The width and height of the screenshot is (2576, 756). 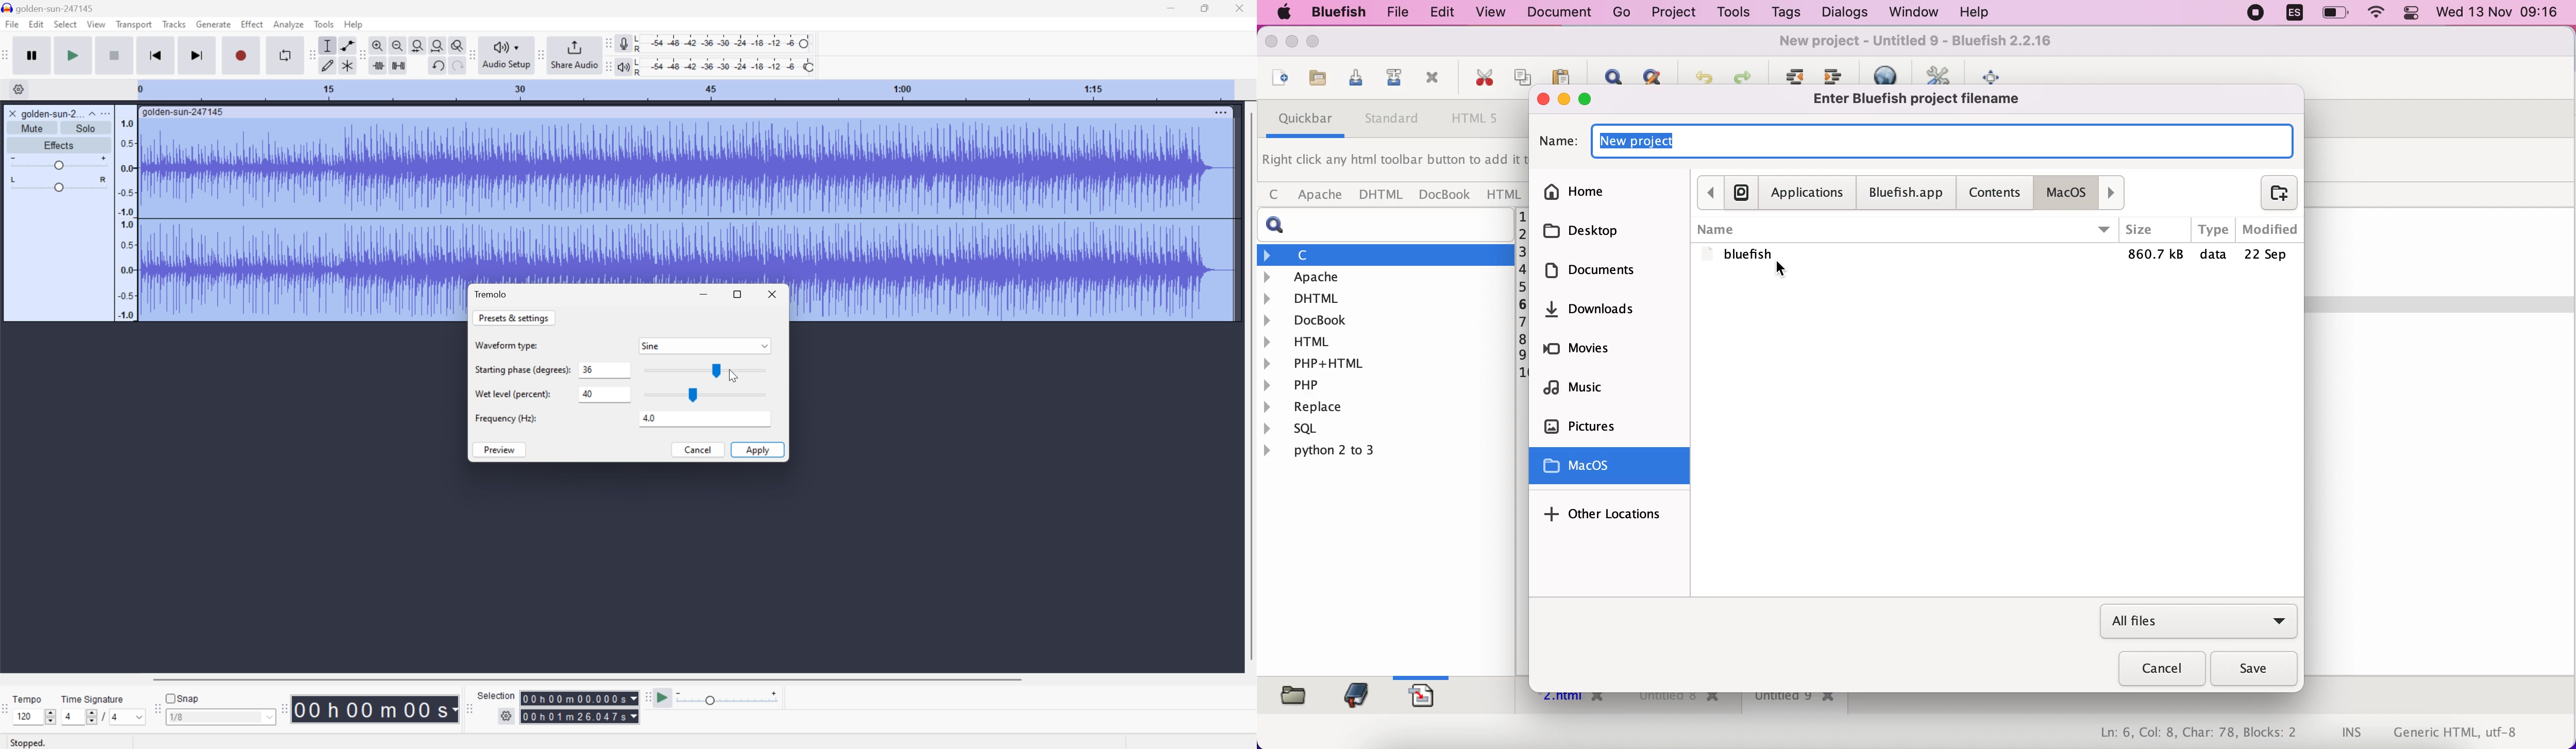 I want to click on indent, so click(x=1793, y=74).